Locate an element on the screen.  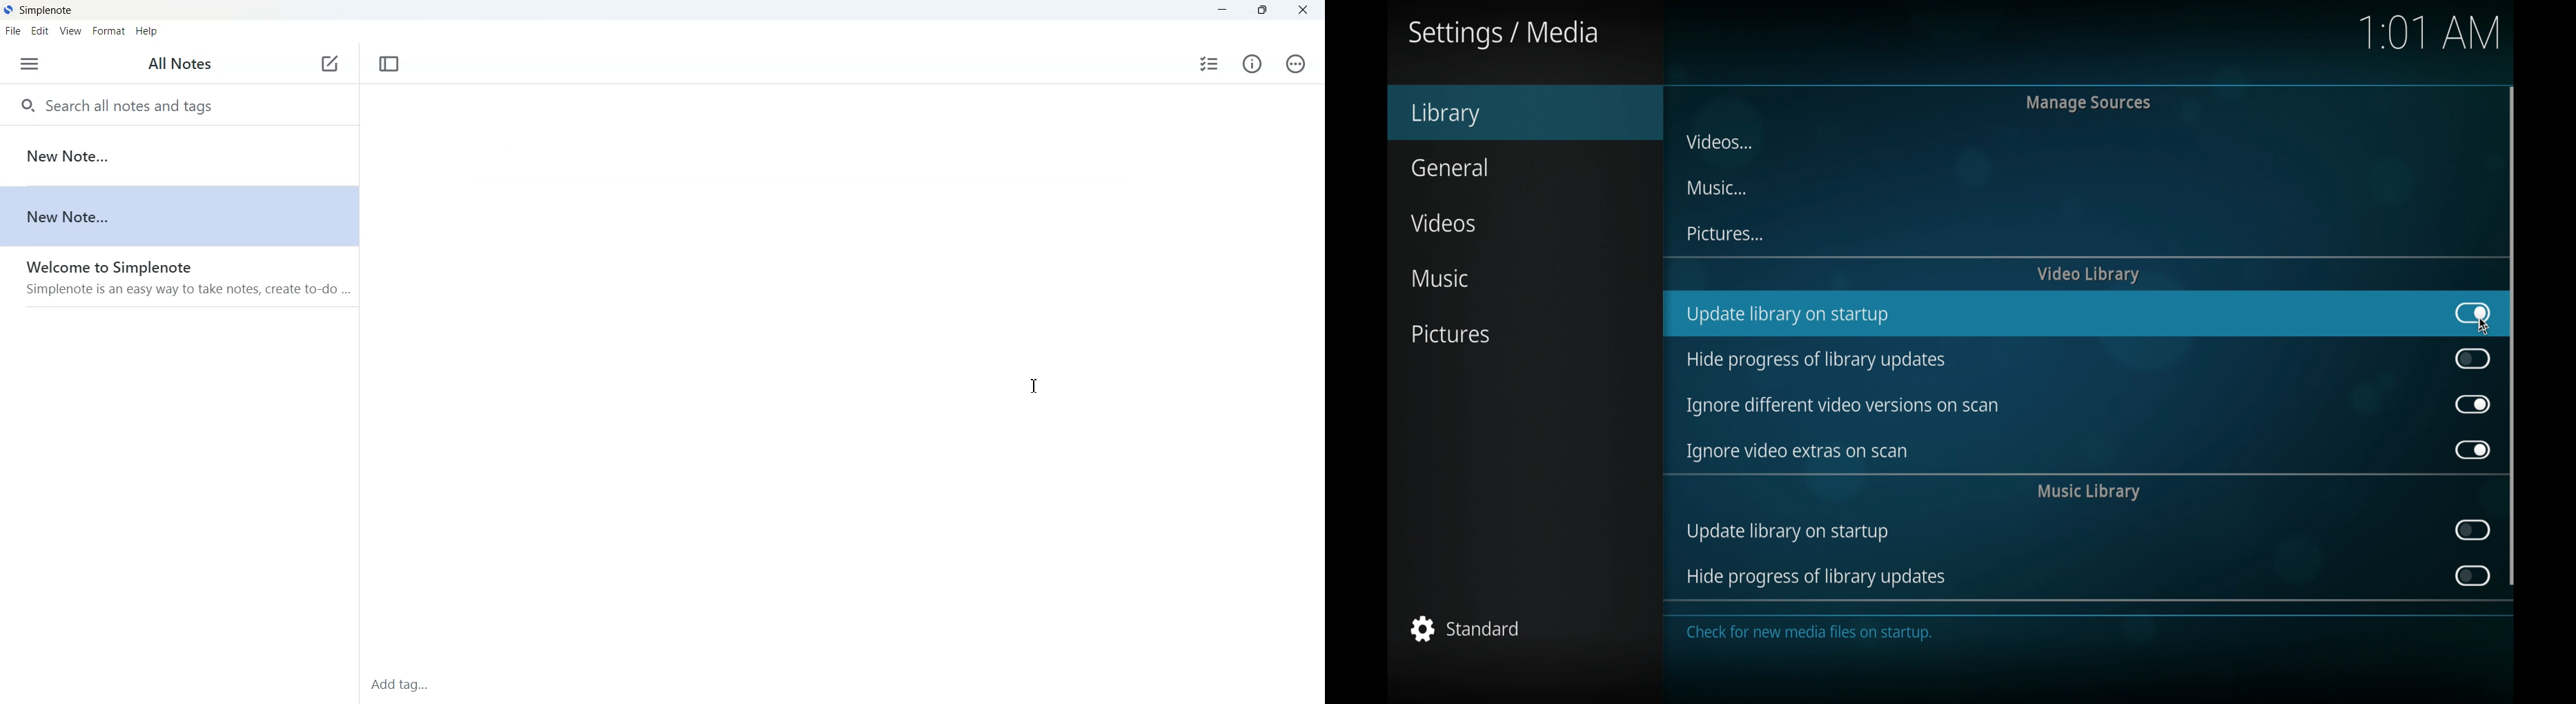
toggle button is located at coordinates (2473, 450).